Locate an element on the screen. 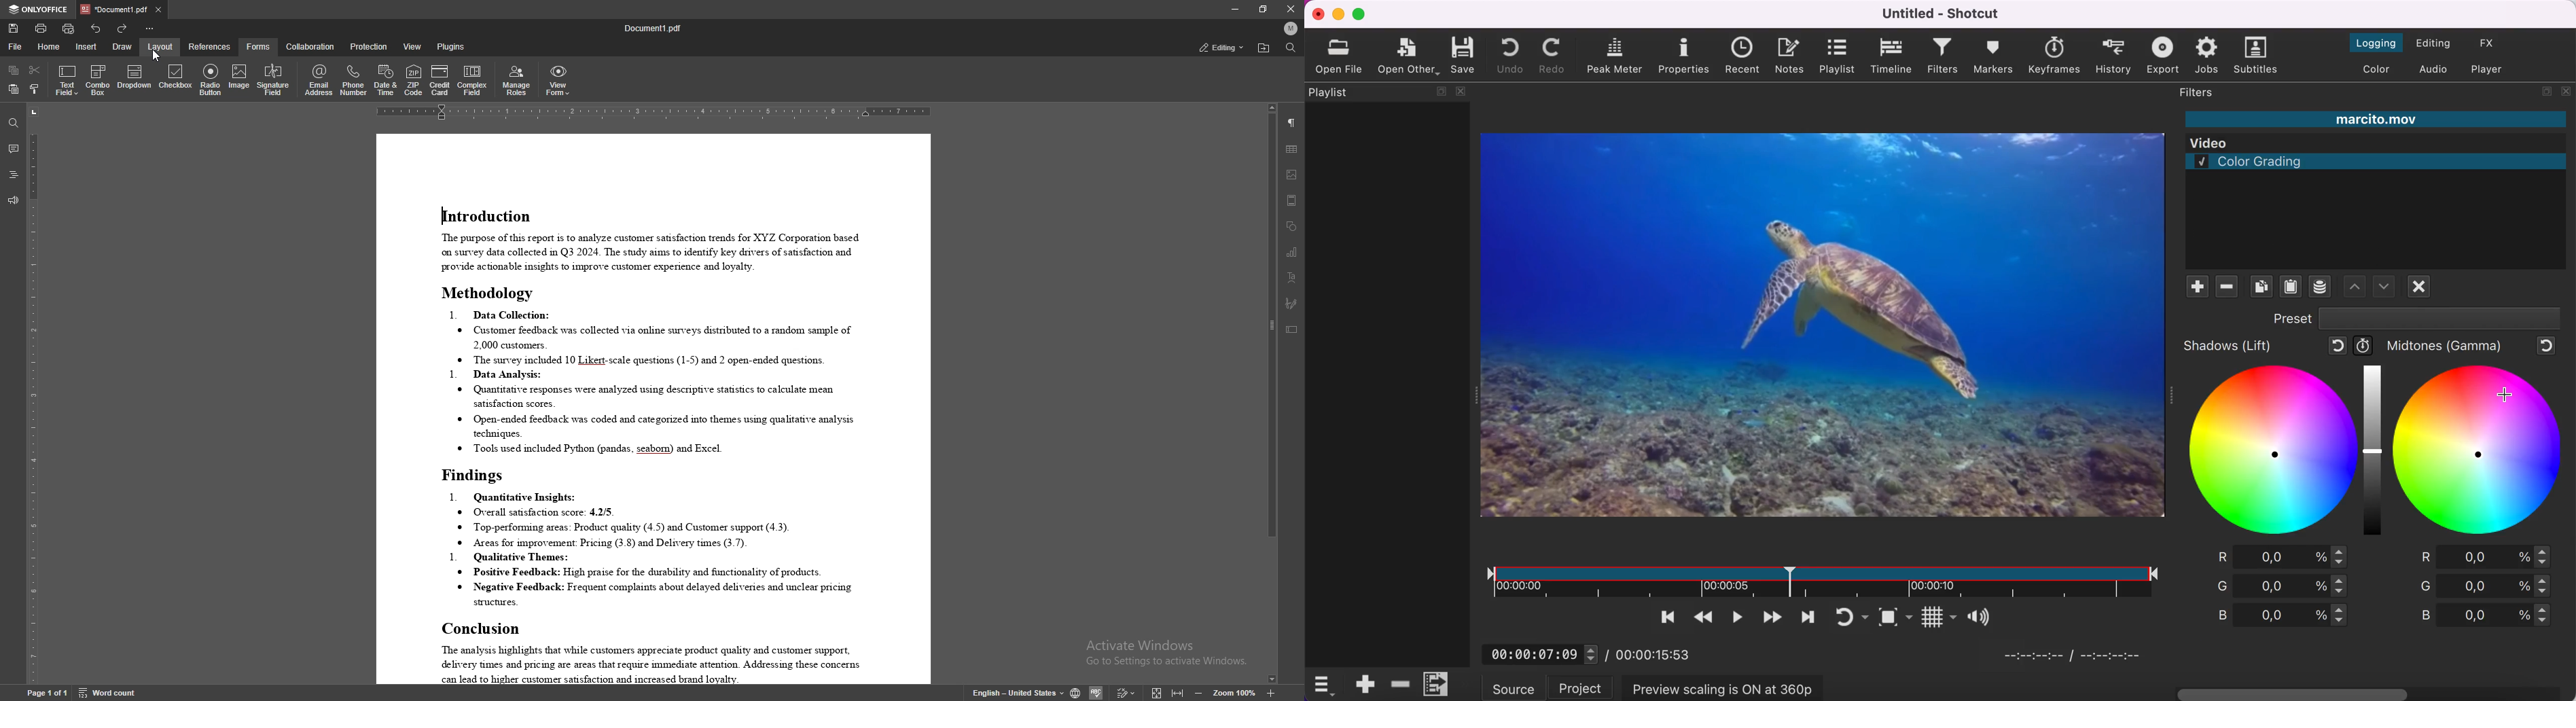  paragraph is located at coordinates (1292, 122).